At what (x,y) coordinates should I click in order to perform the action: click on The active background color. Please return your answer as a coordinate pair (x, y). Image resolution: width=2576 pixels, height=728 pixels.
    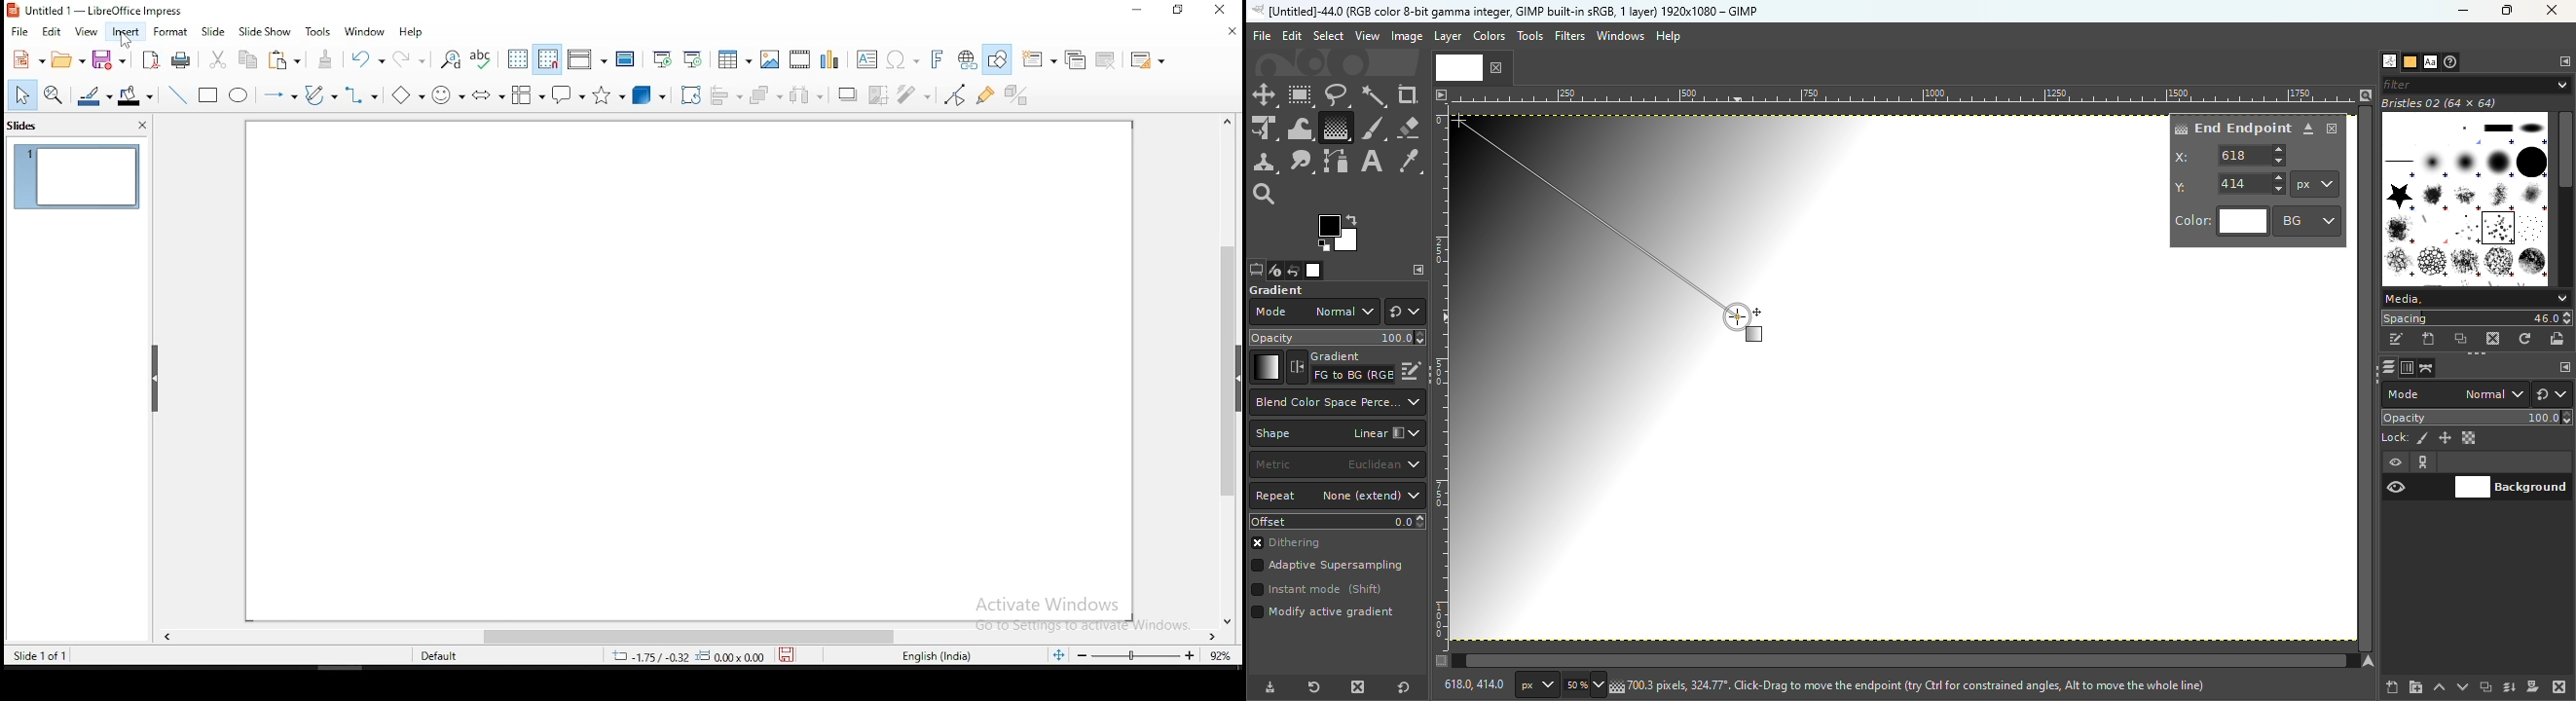
    Looking at the image, I should click on (1342, 234).